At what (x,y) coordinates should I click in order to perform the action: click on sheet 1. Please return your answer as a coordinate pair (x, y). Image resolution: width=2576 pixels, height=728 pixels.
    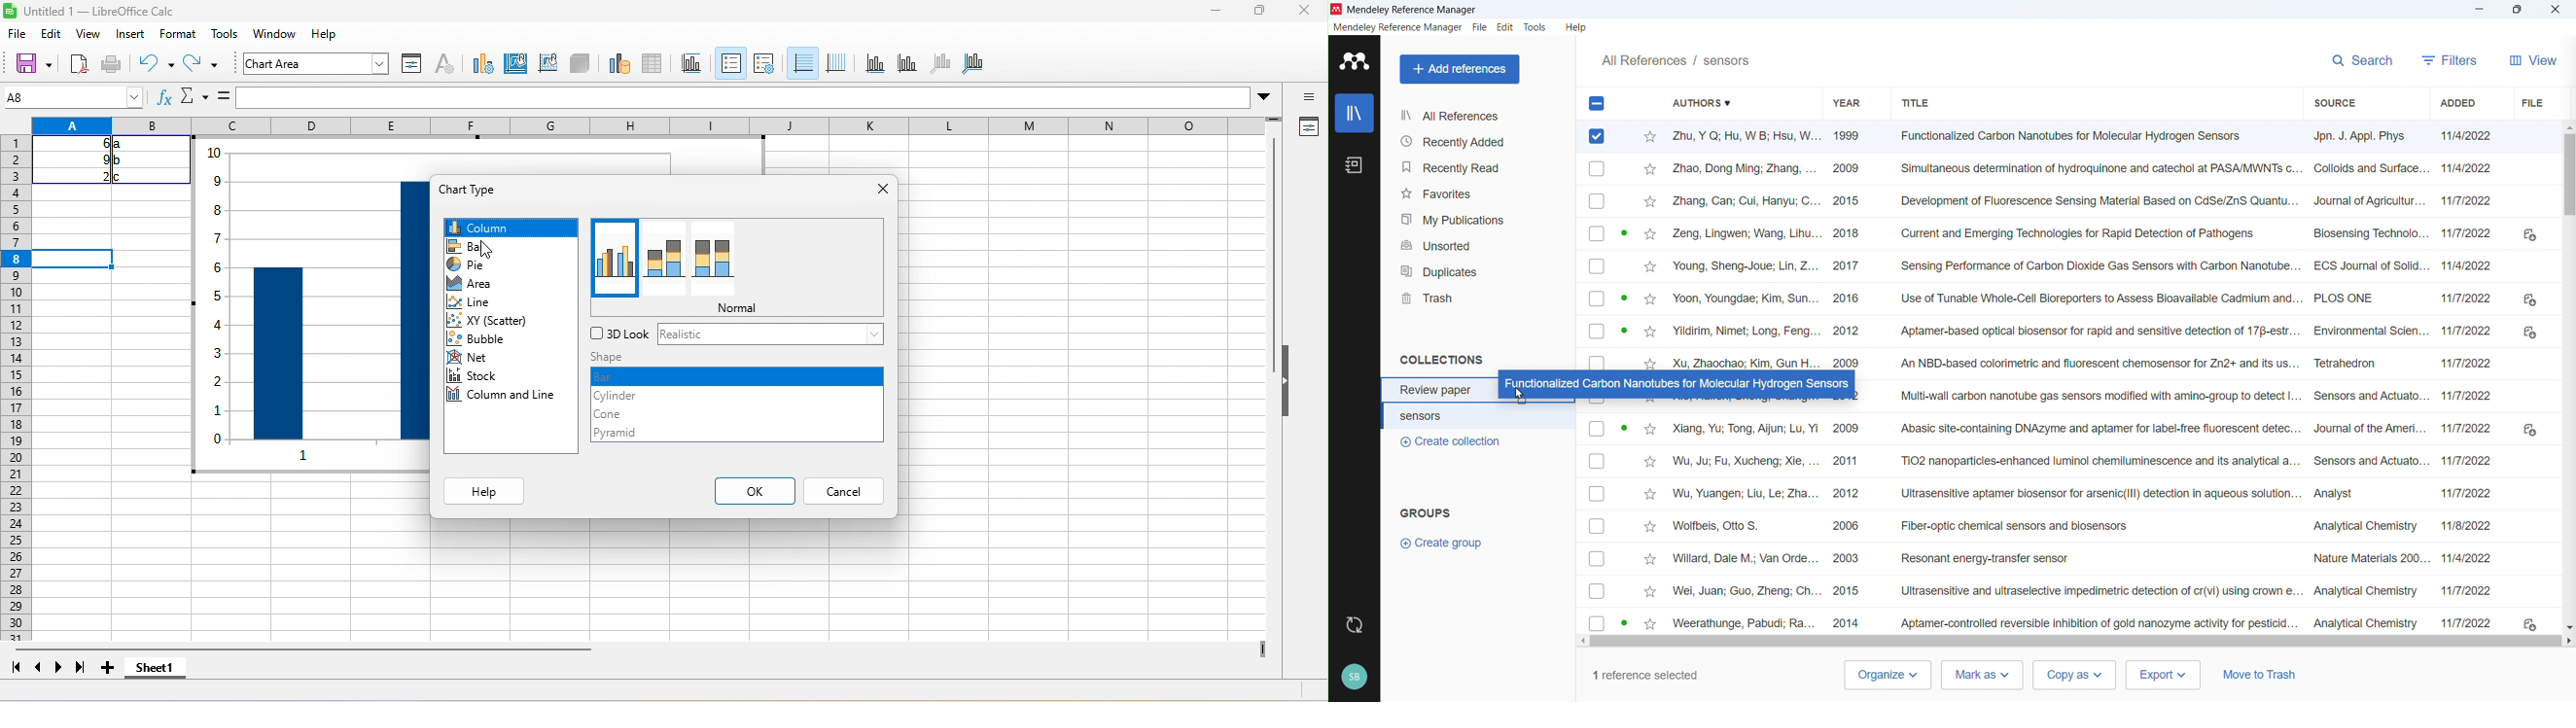
    Looking at the image, I should click on (156, 666).